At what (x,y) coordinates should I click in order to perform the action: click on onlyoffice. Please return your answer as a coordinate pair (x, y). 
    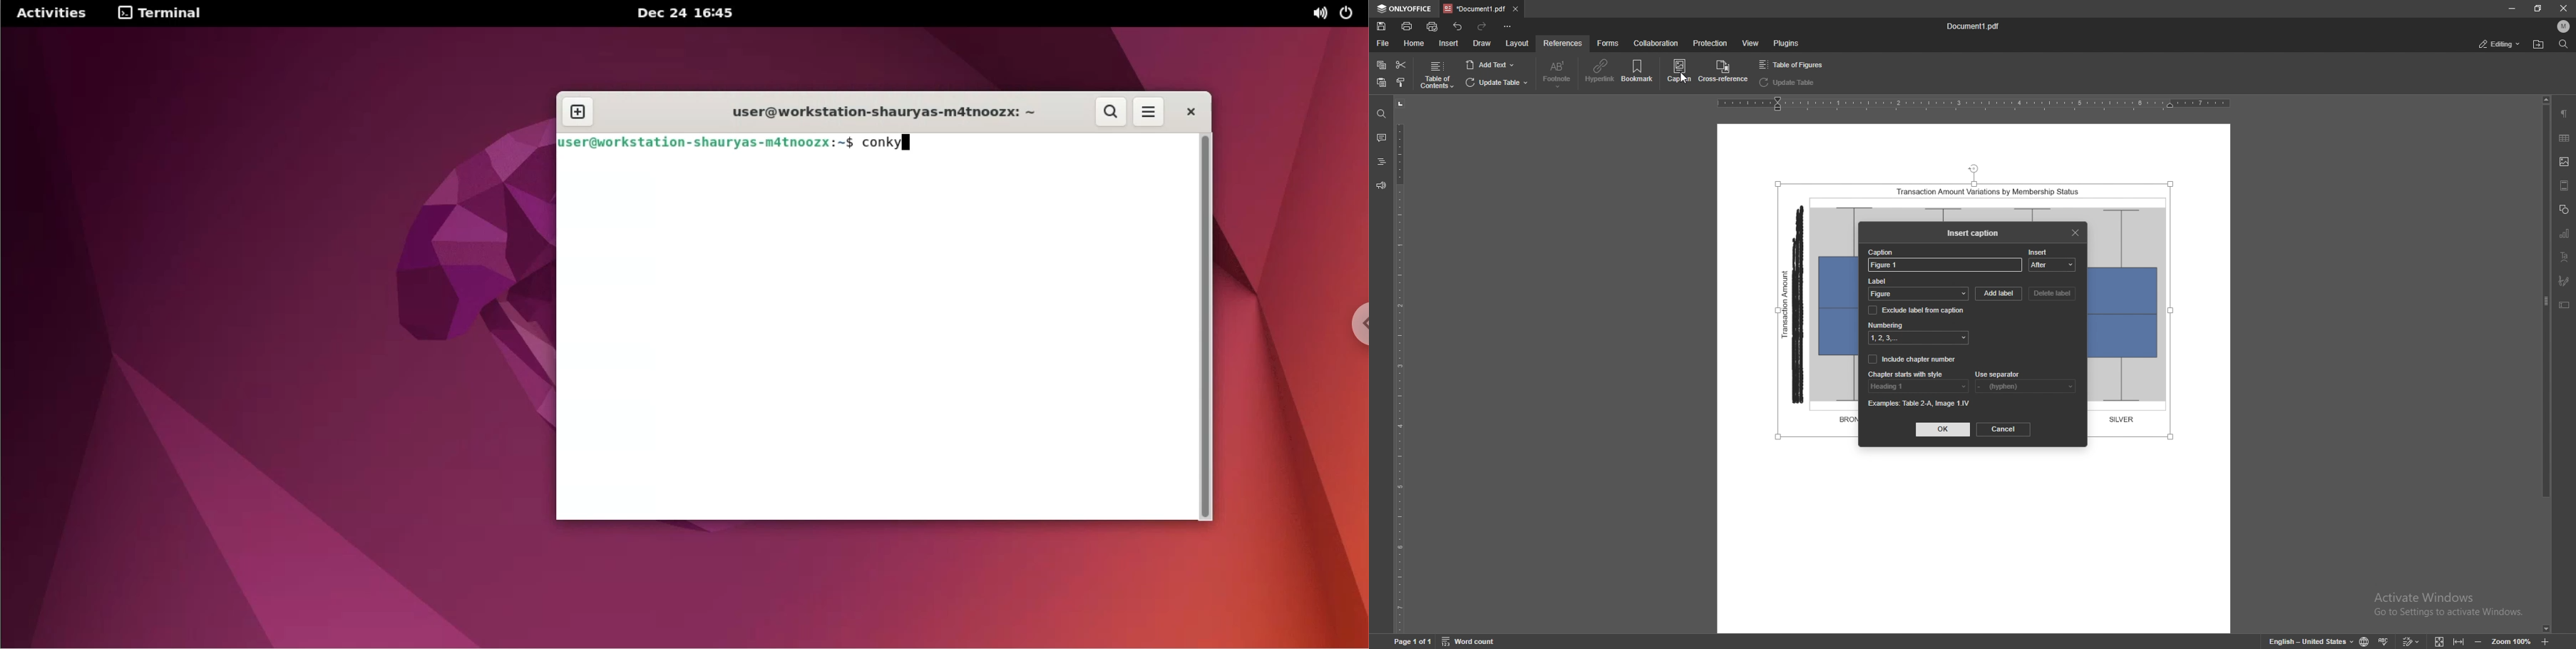
    Looking at the image, I should click on (1405, 8).